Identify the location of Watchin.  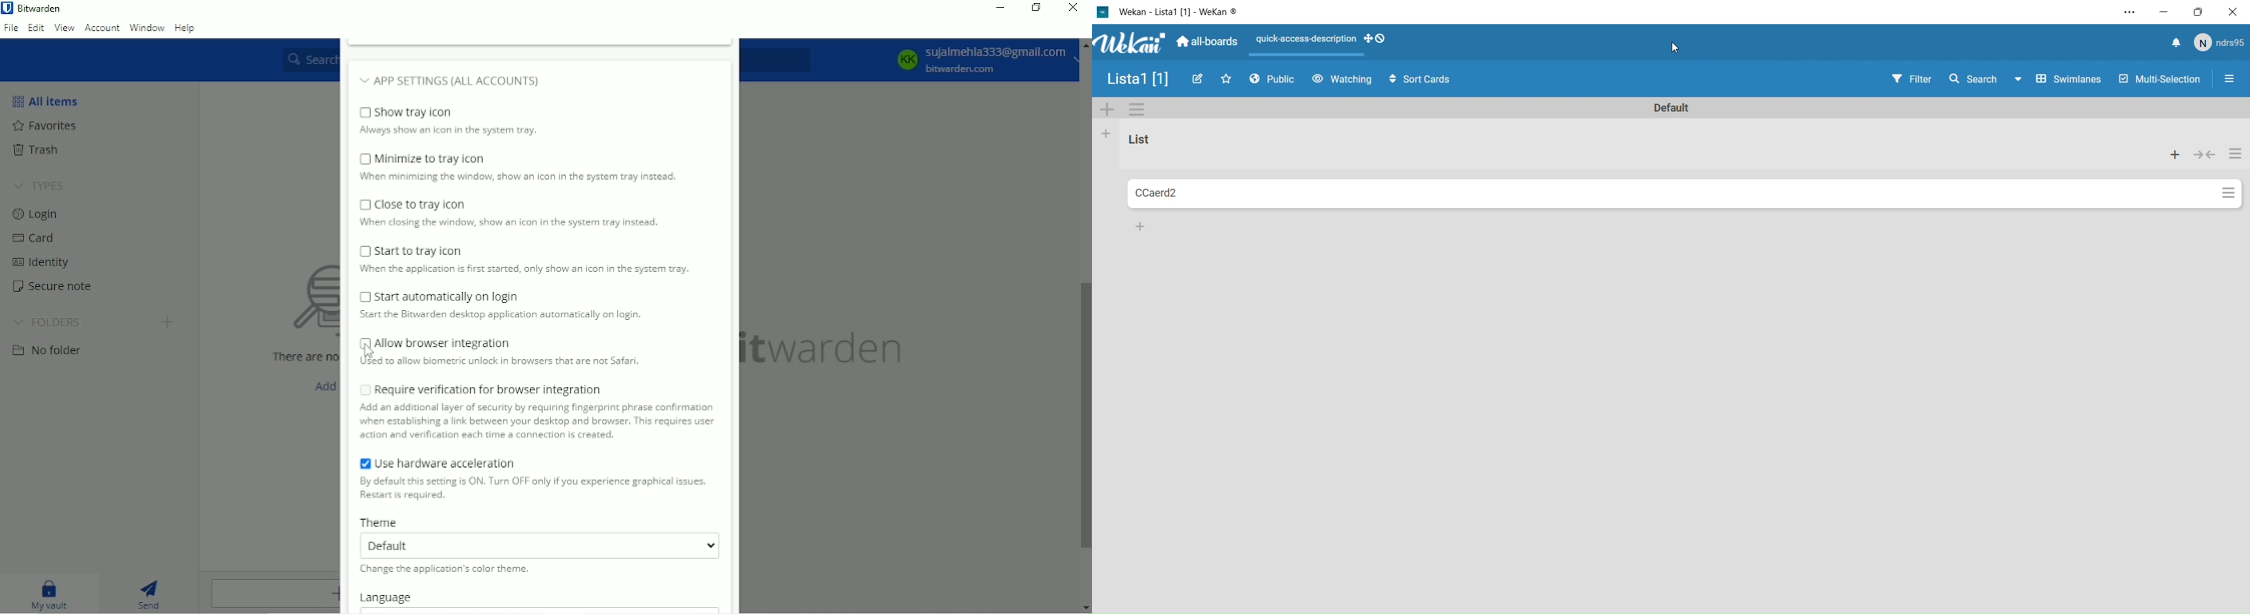
(1344, 80).